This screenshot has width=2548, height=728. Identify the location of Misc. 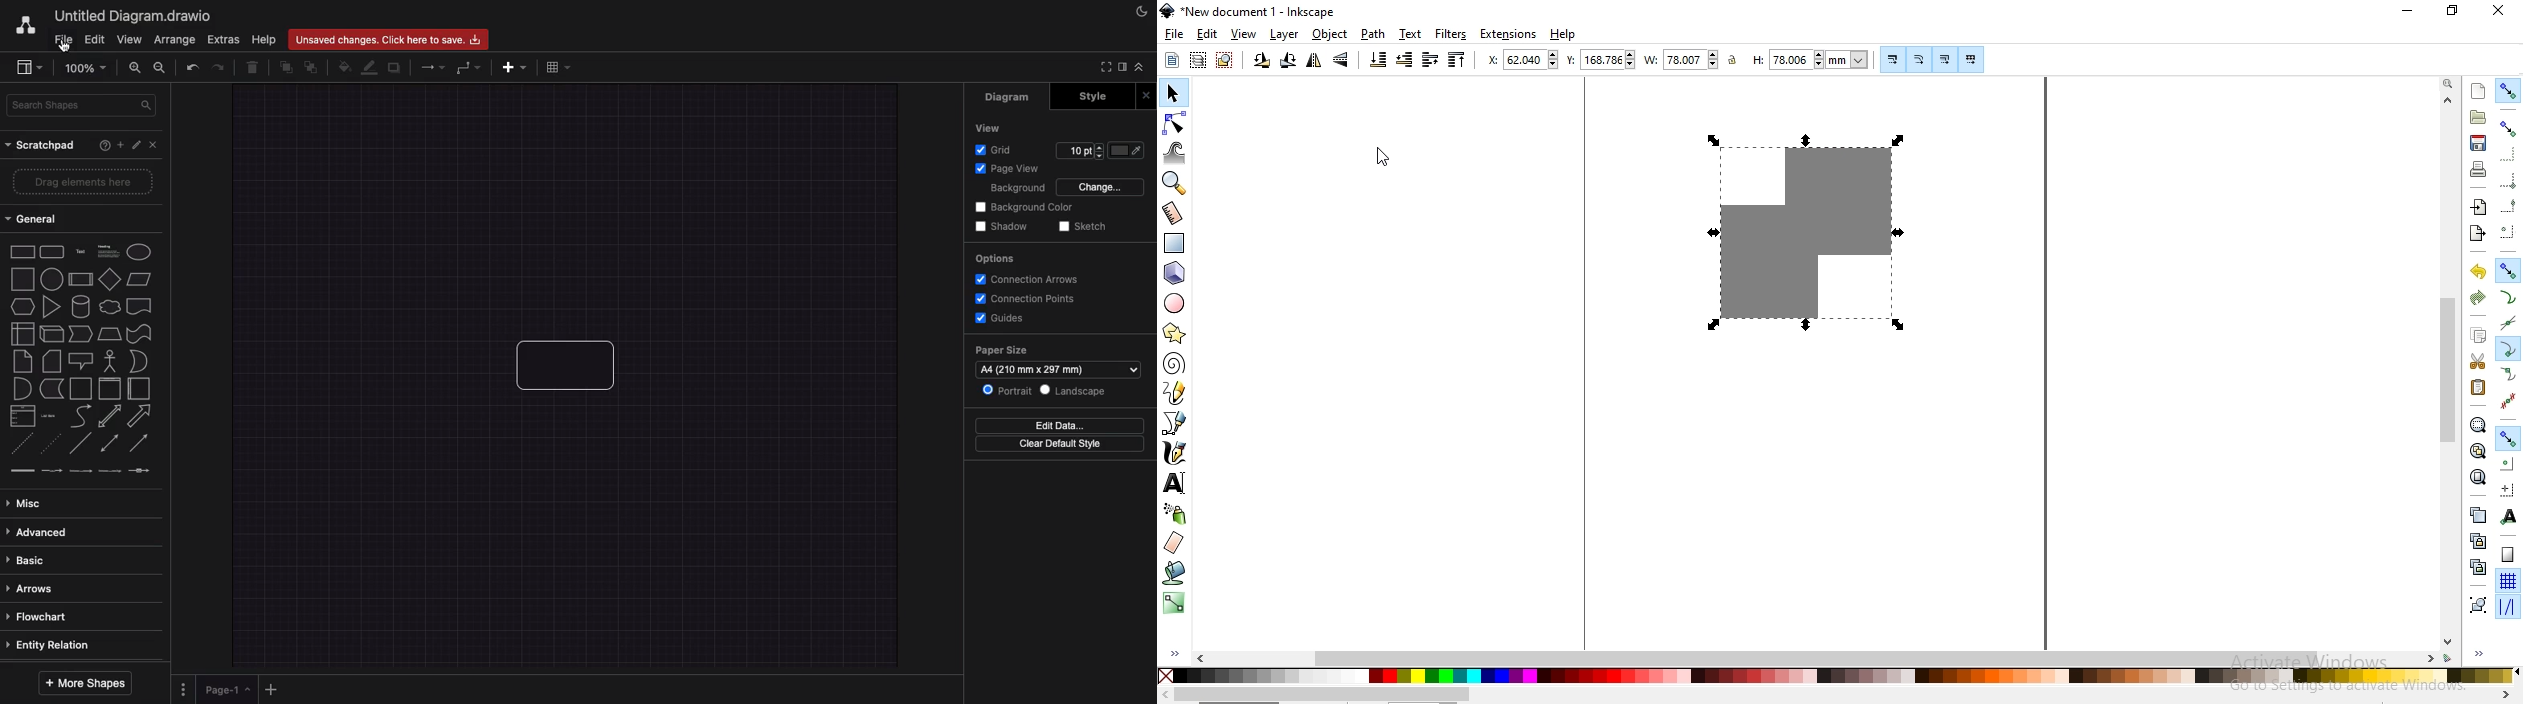
(33, 503).